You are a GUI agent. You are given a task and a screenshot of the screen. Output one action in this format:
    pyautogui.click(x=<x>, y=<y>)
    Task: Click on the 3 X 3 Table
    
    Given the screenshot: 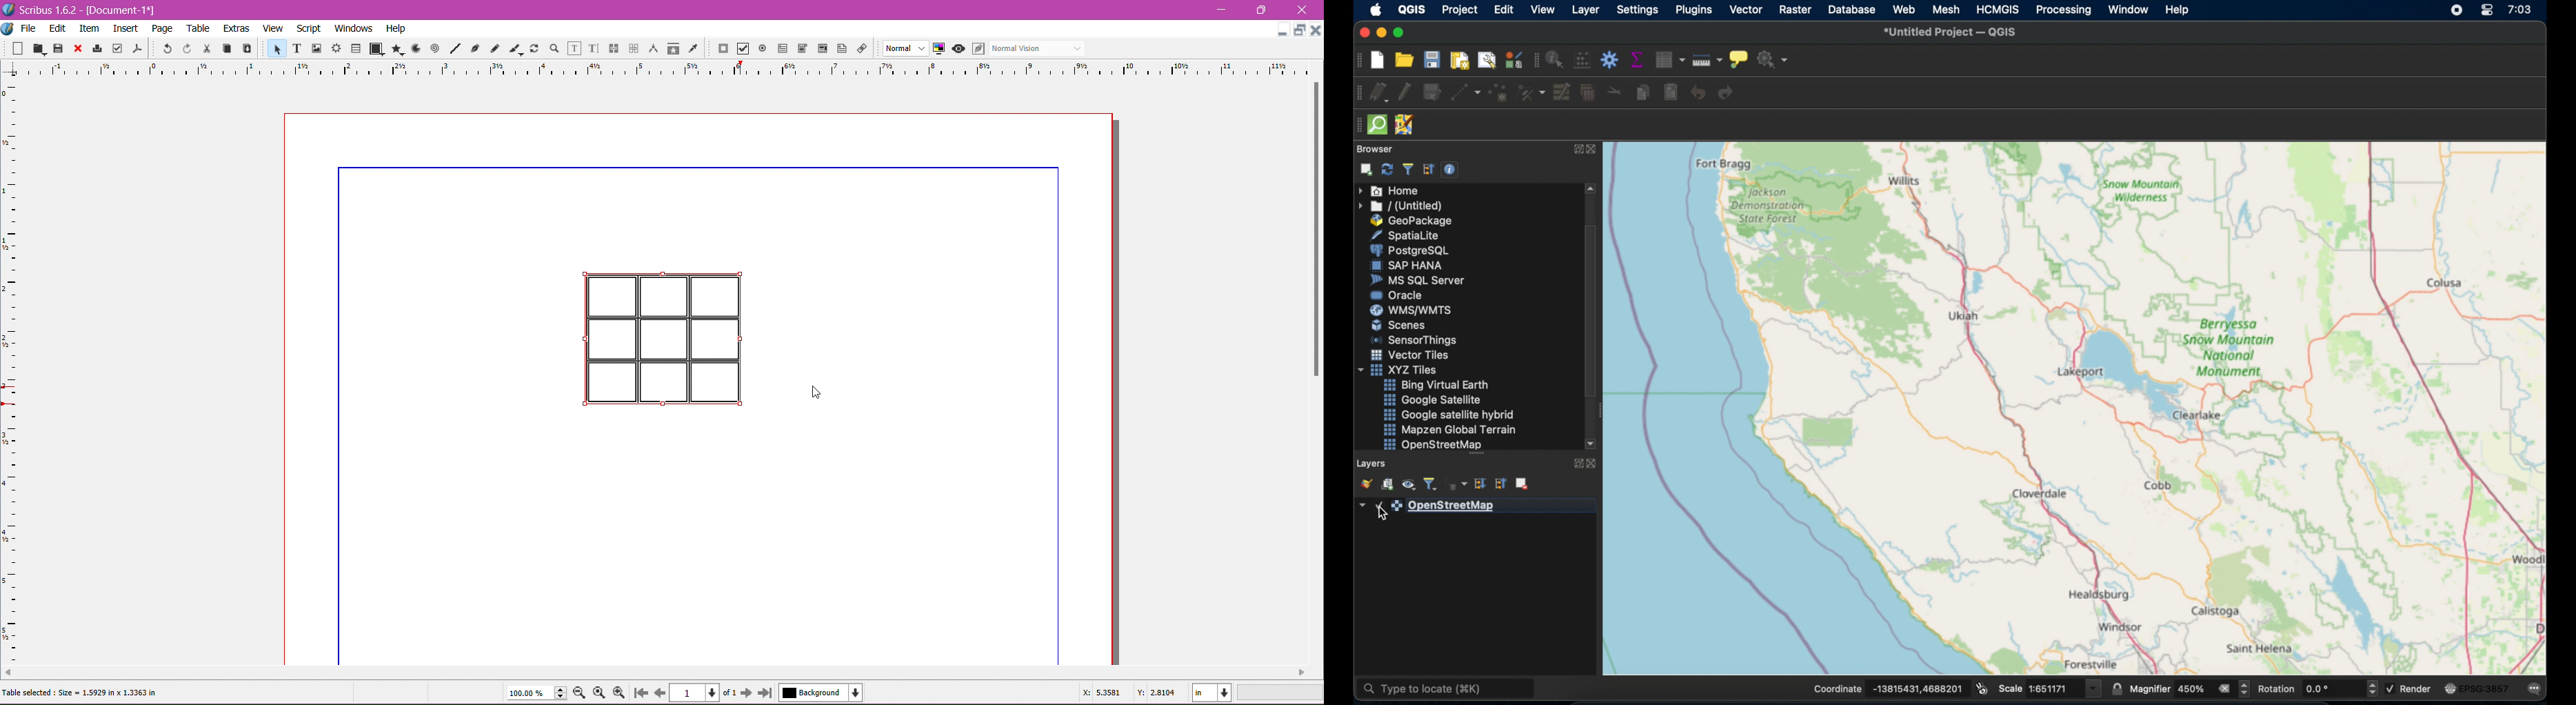 What is the action you would take?
    pyautogui.click(x=661, y=337)
    